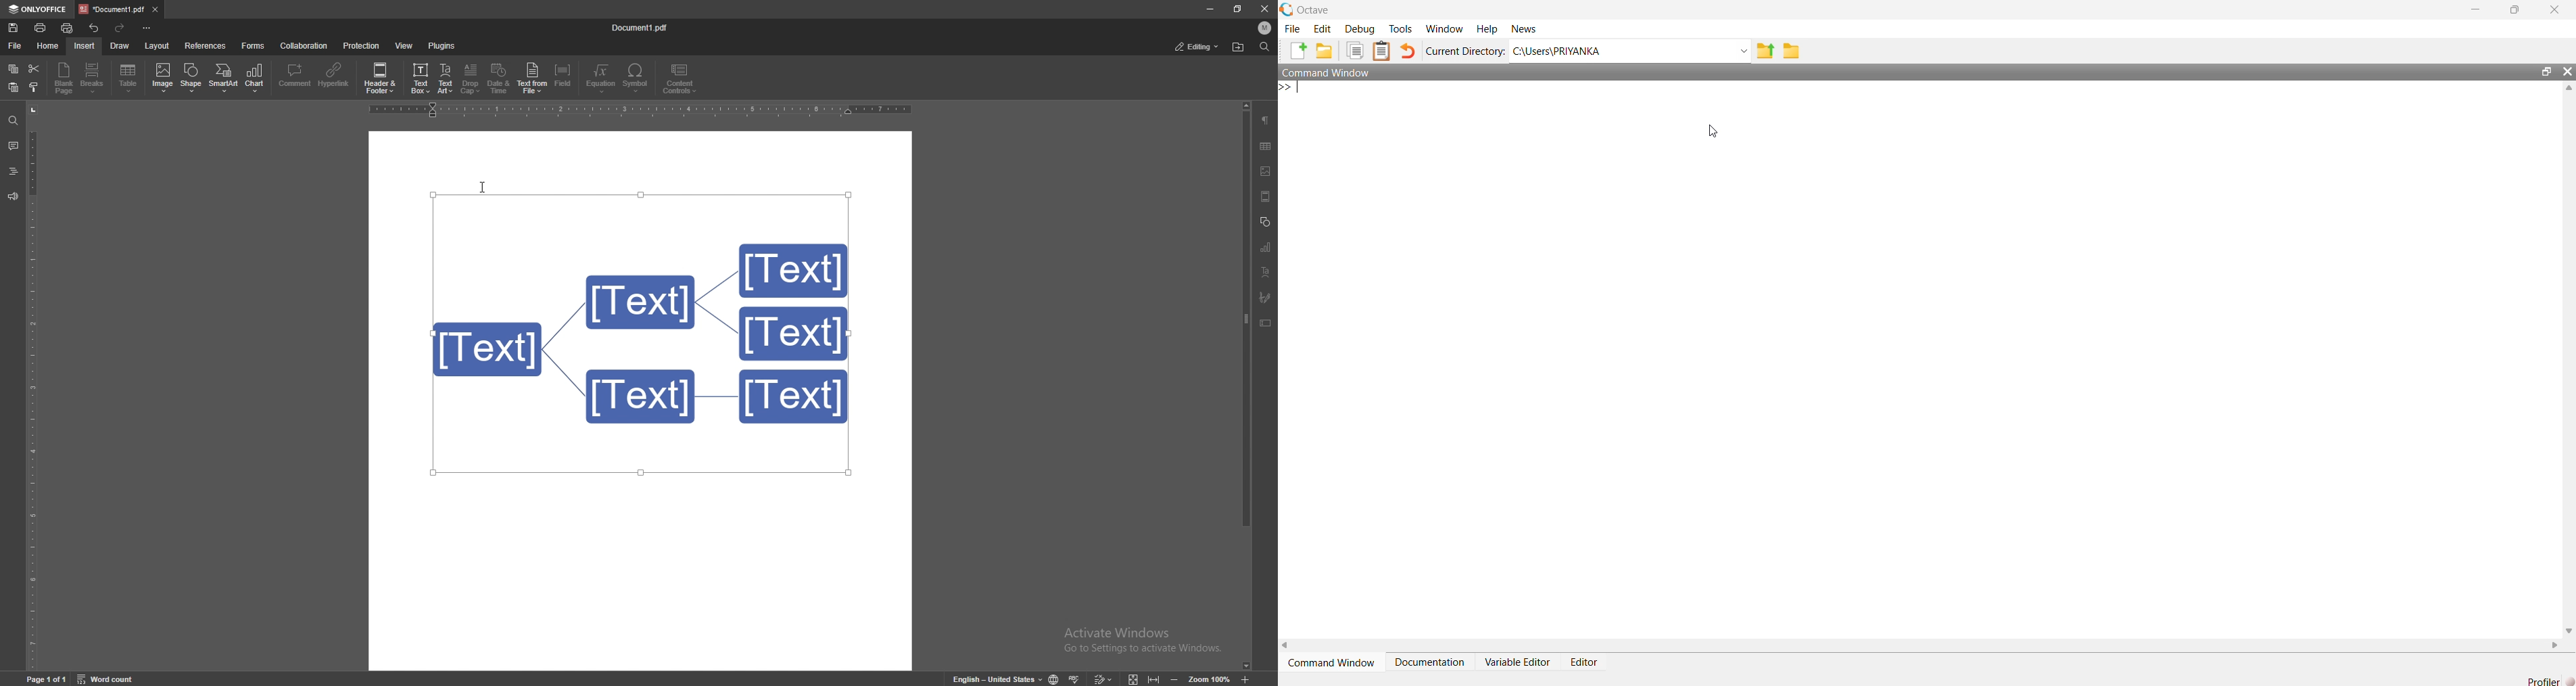 This screenshot has height=700, width=2576. Describe the element at coordinates (107, 677) in the screenshot. I see `word count` at that location.